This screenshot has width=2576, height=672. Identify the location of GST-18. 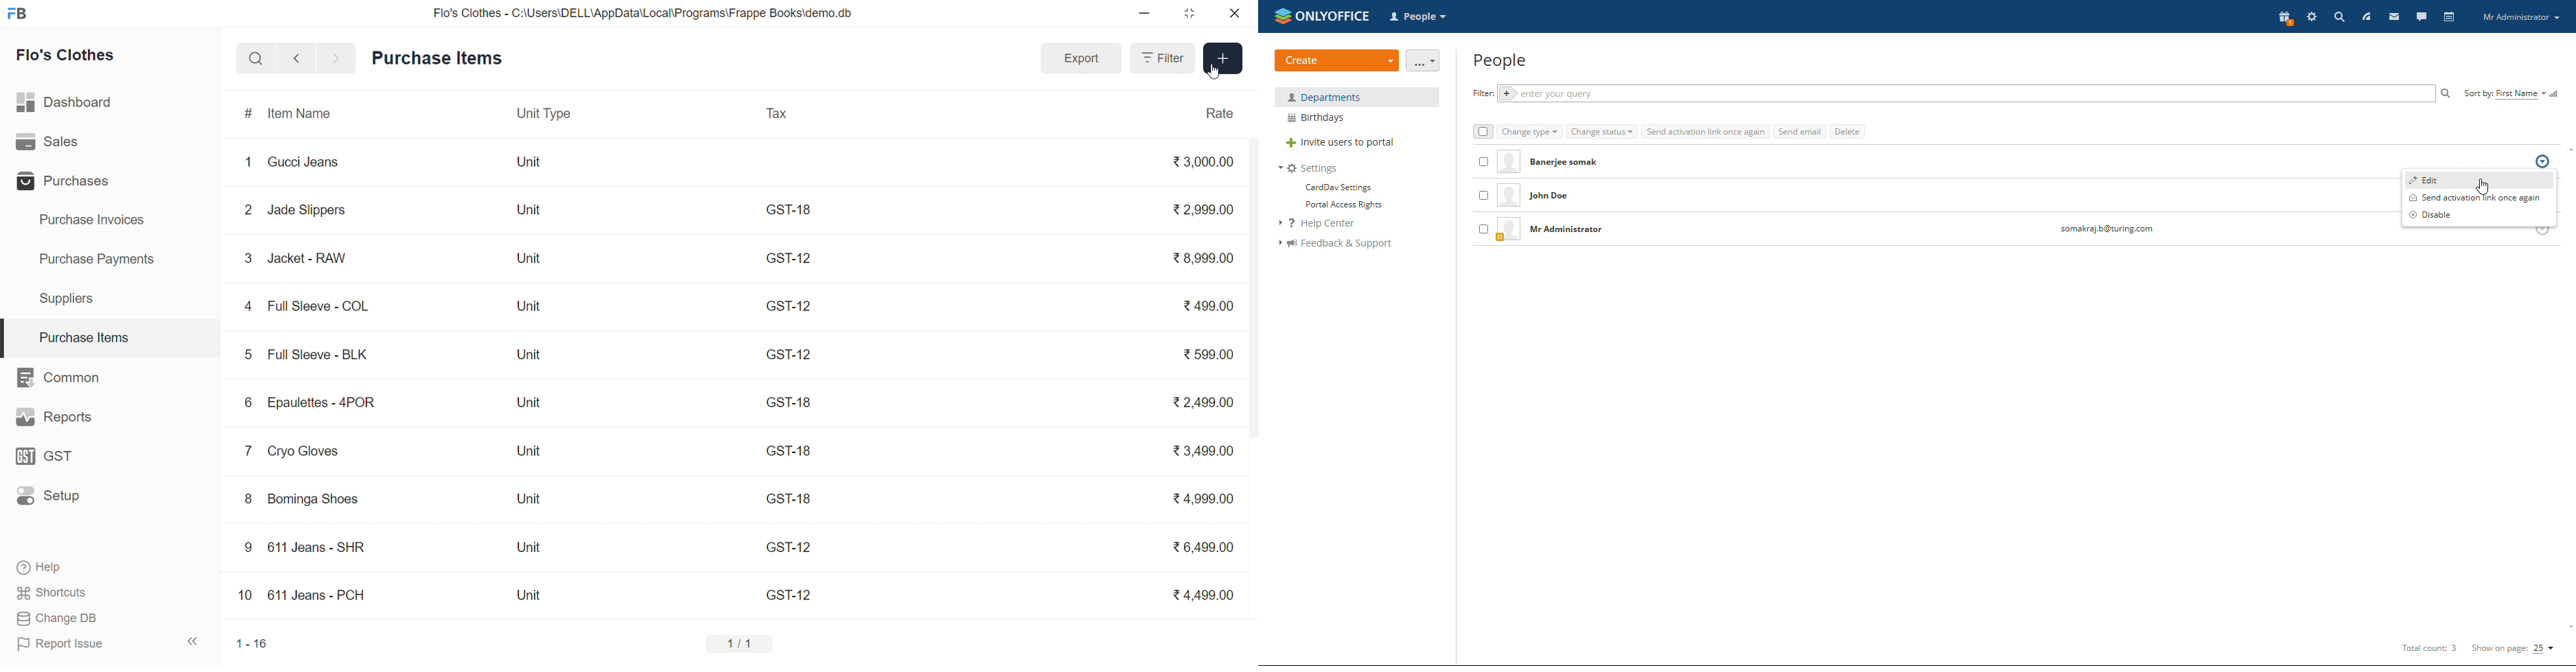
(791, 499).